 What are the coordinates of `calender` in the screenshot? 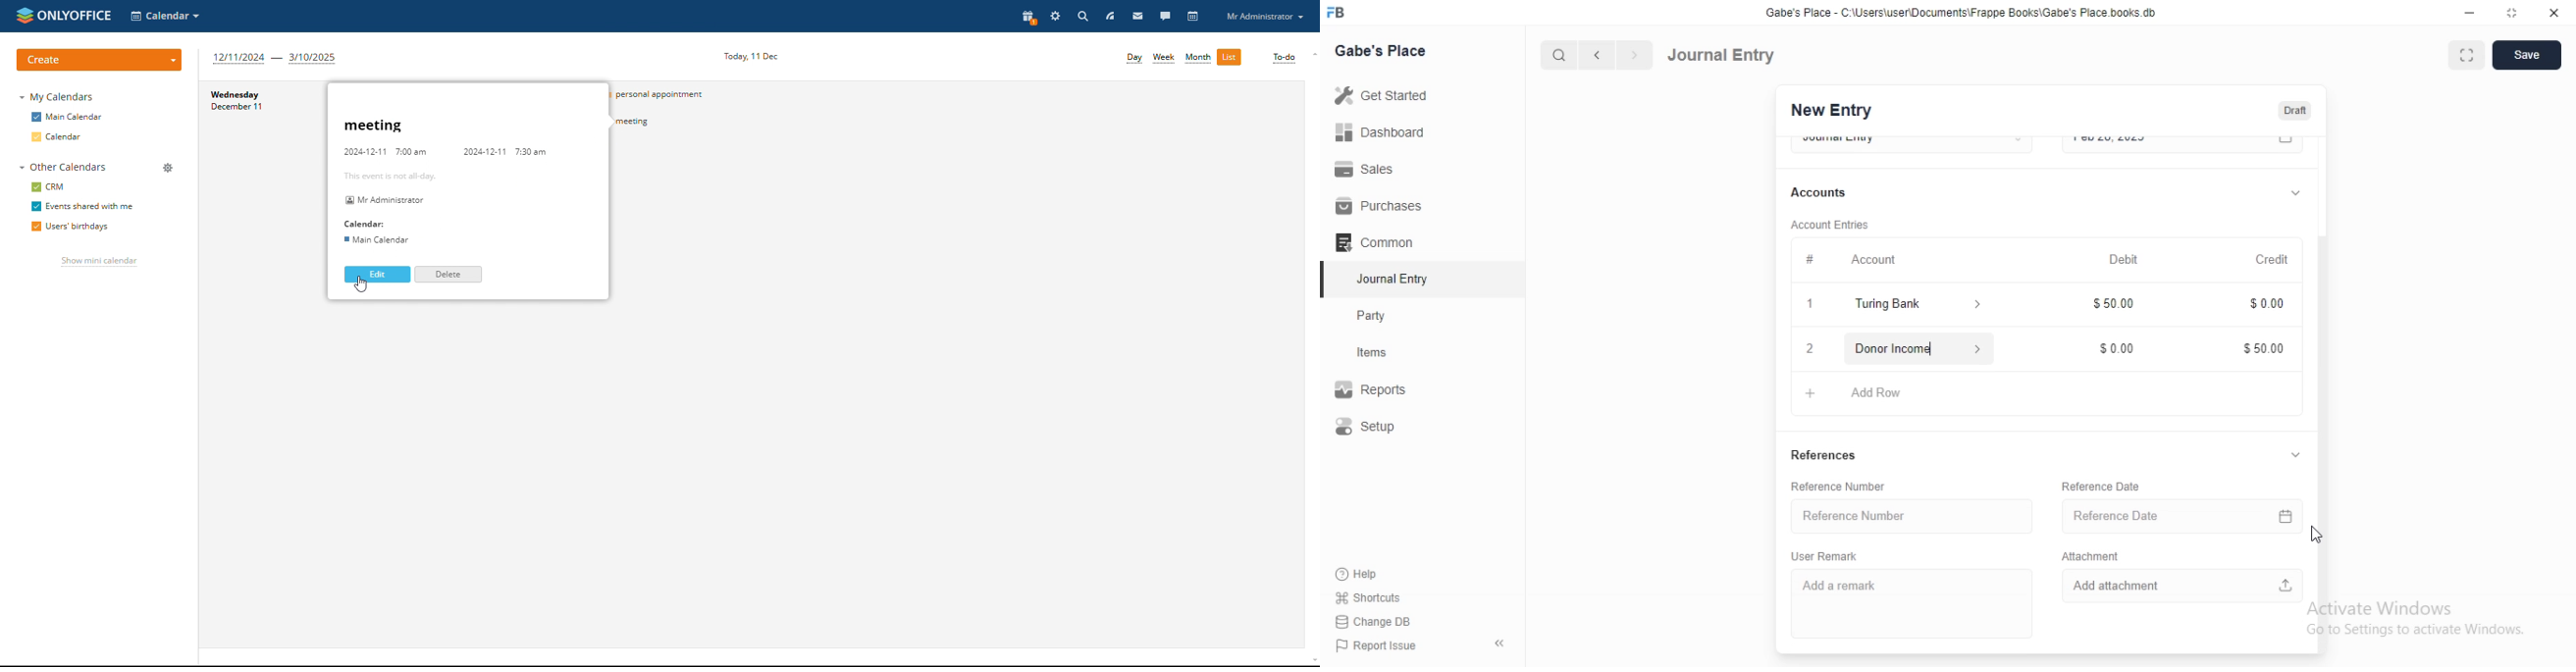 It's located at (2289, 513).